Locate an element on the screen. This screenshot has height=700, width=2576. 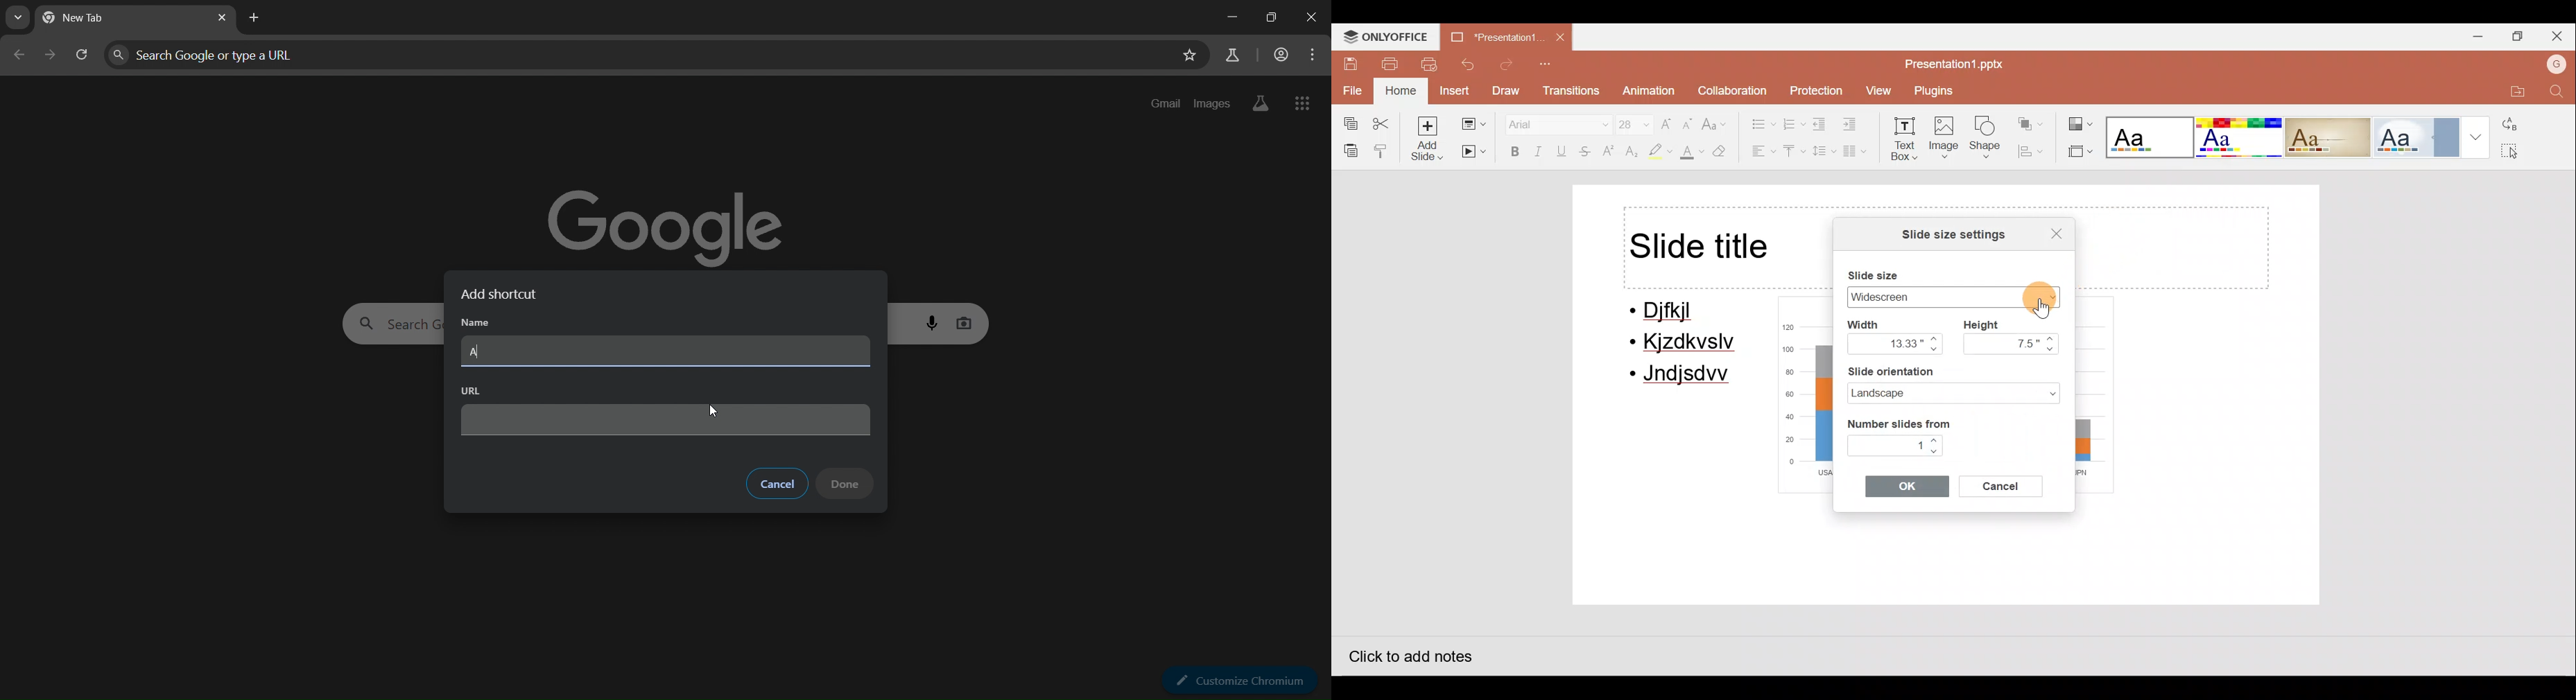
cancel is located at coordinates (777, 484).